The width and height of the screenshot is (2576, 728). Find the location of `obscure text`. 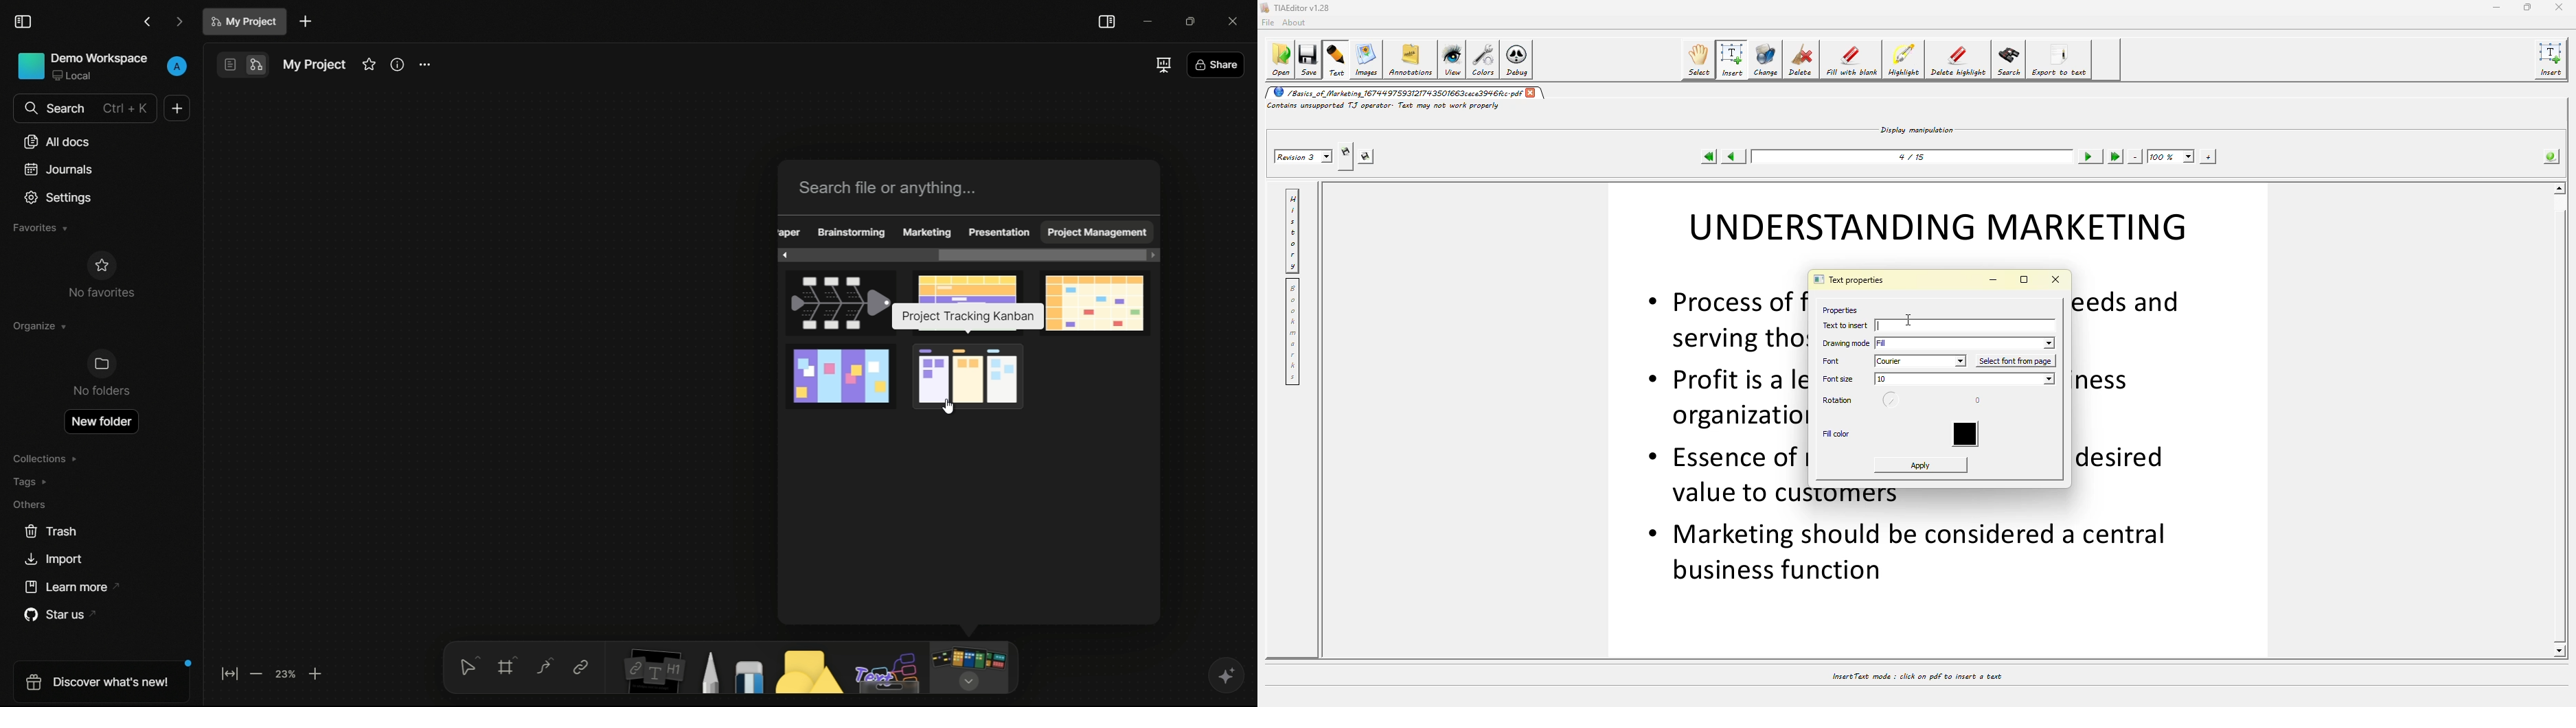

obscure text is located at coordinates (790, 232).